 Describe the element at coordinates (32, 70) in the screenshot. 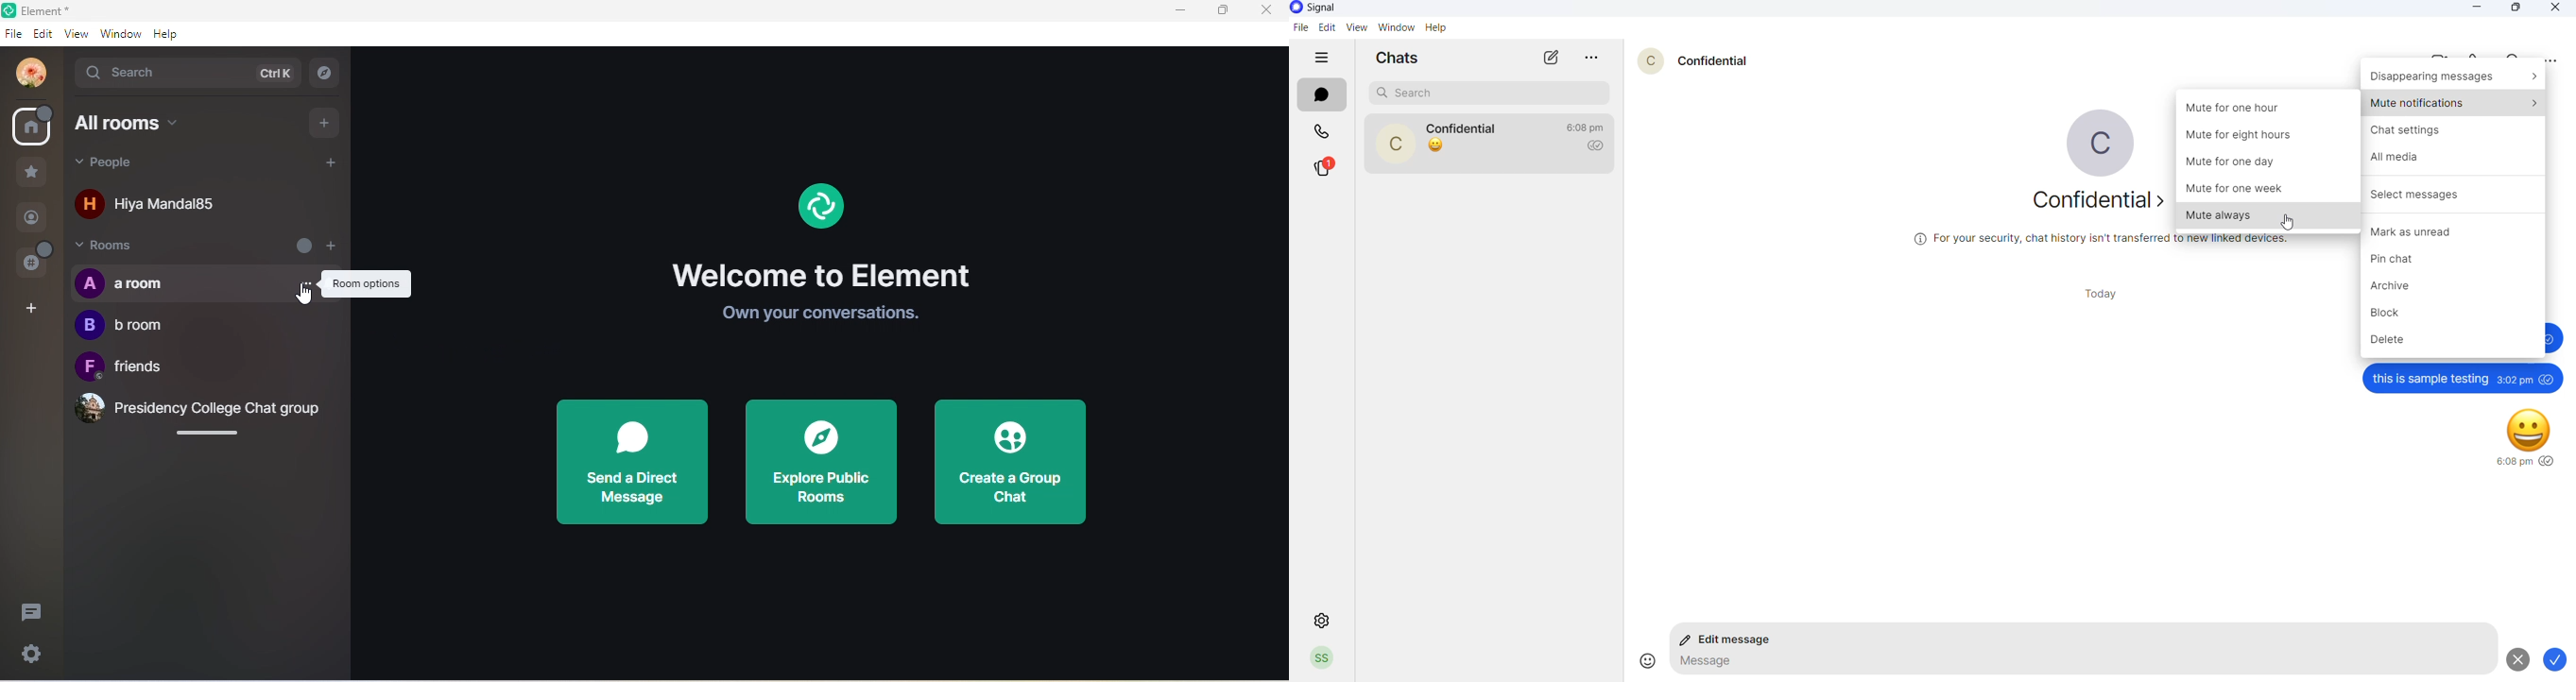

I see `profile photo` at that location.